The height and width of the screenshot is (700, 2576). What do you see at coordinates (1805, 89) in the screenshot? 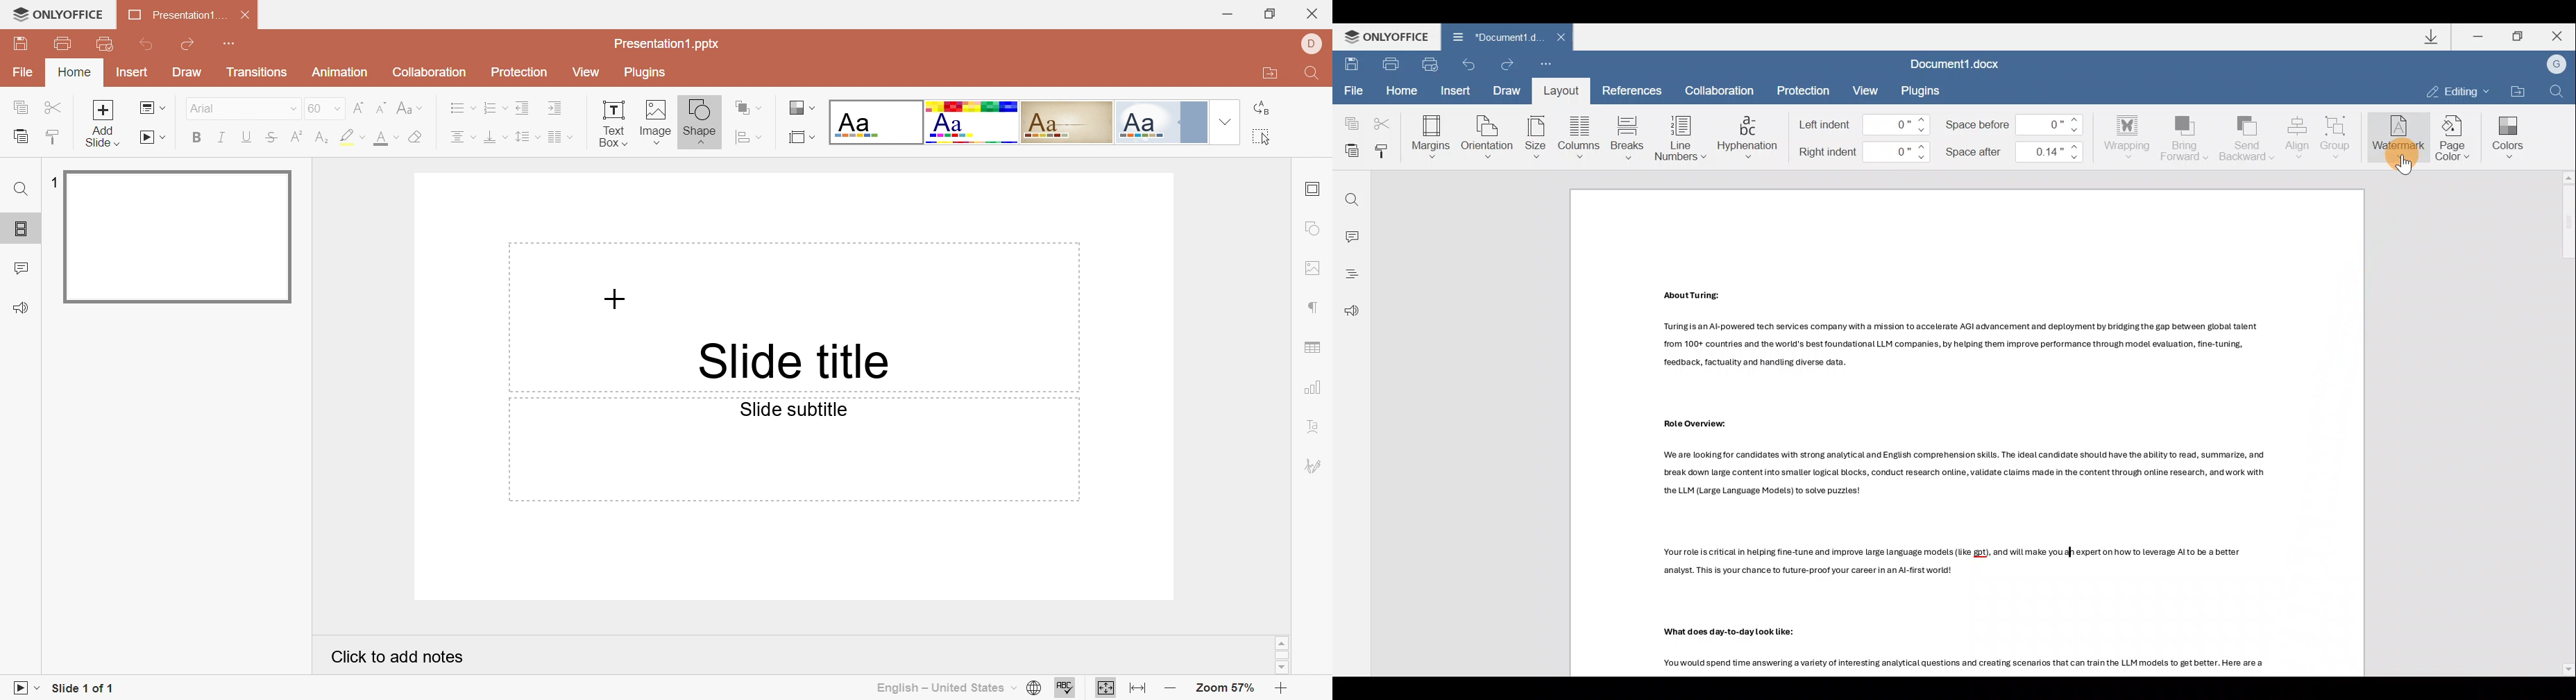
I see `Protection` at bounding box center [1805, 89].